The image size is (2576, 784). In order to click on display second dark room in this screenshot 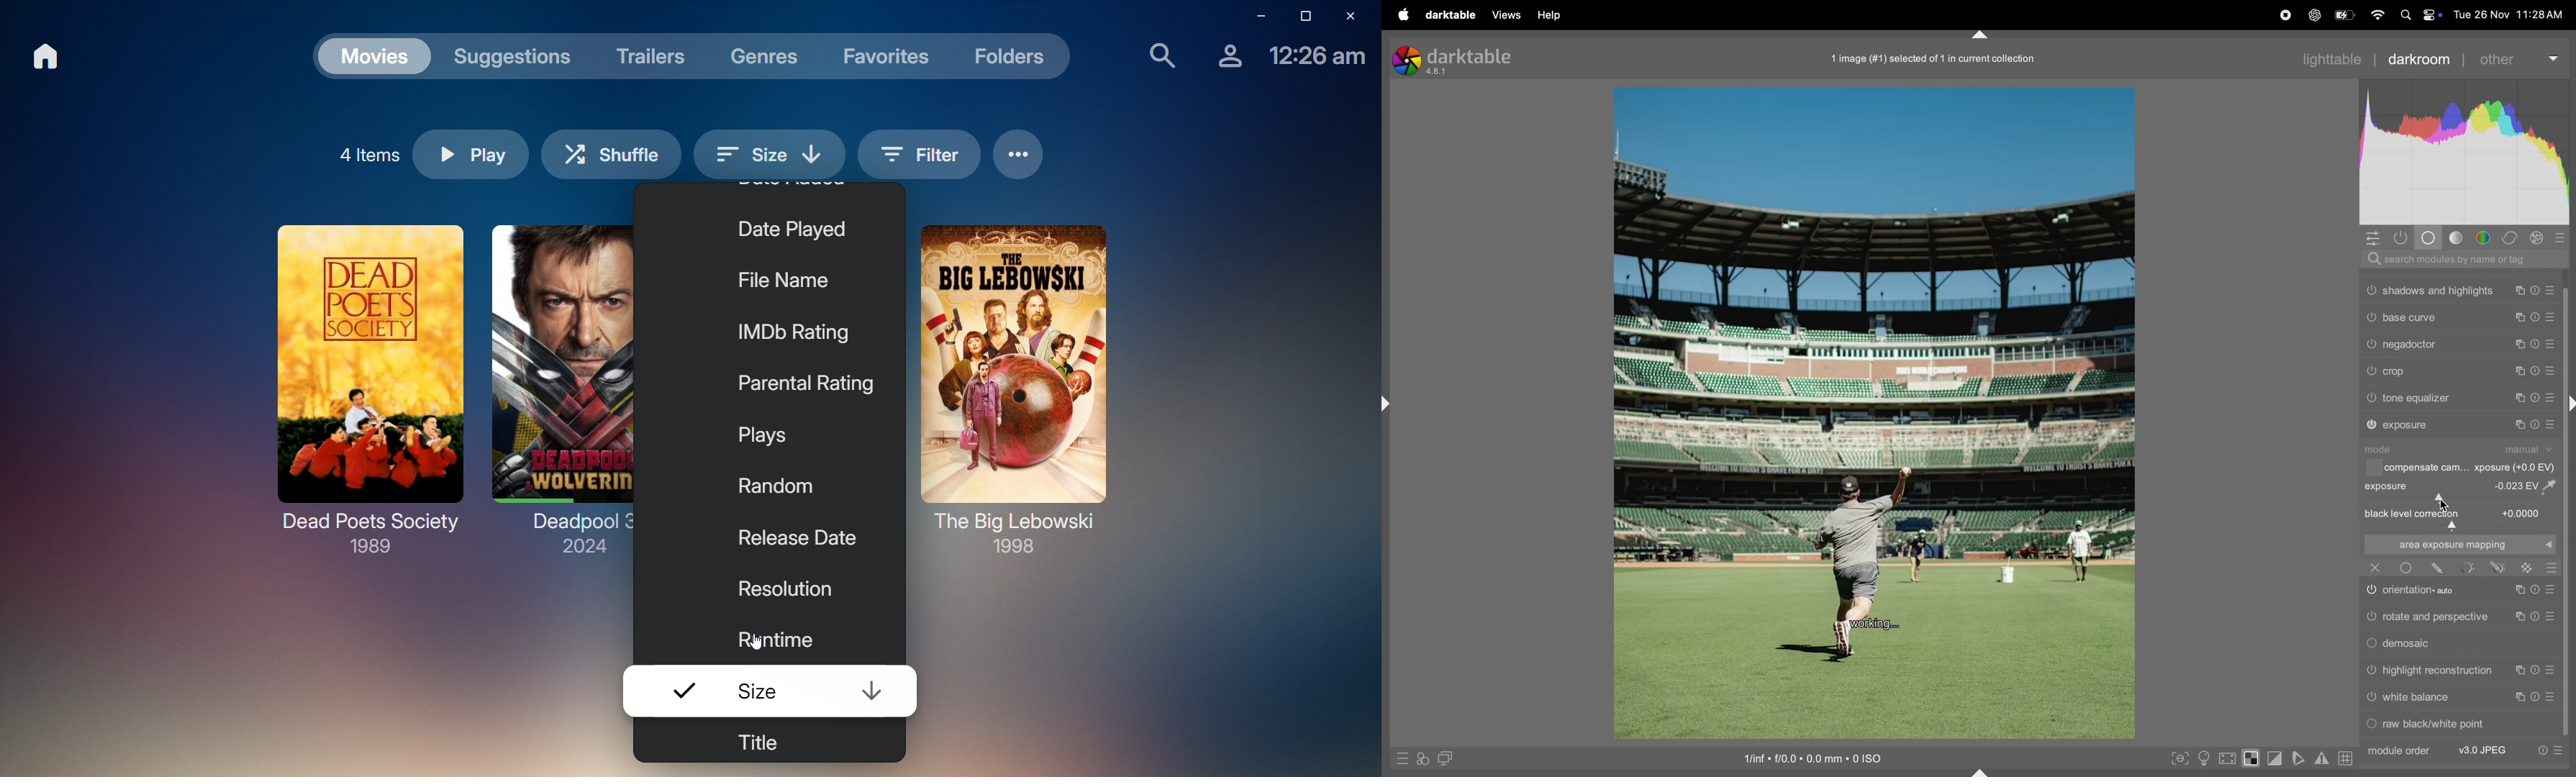, I will do `click(1450, 758)`.